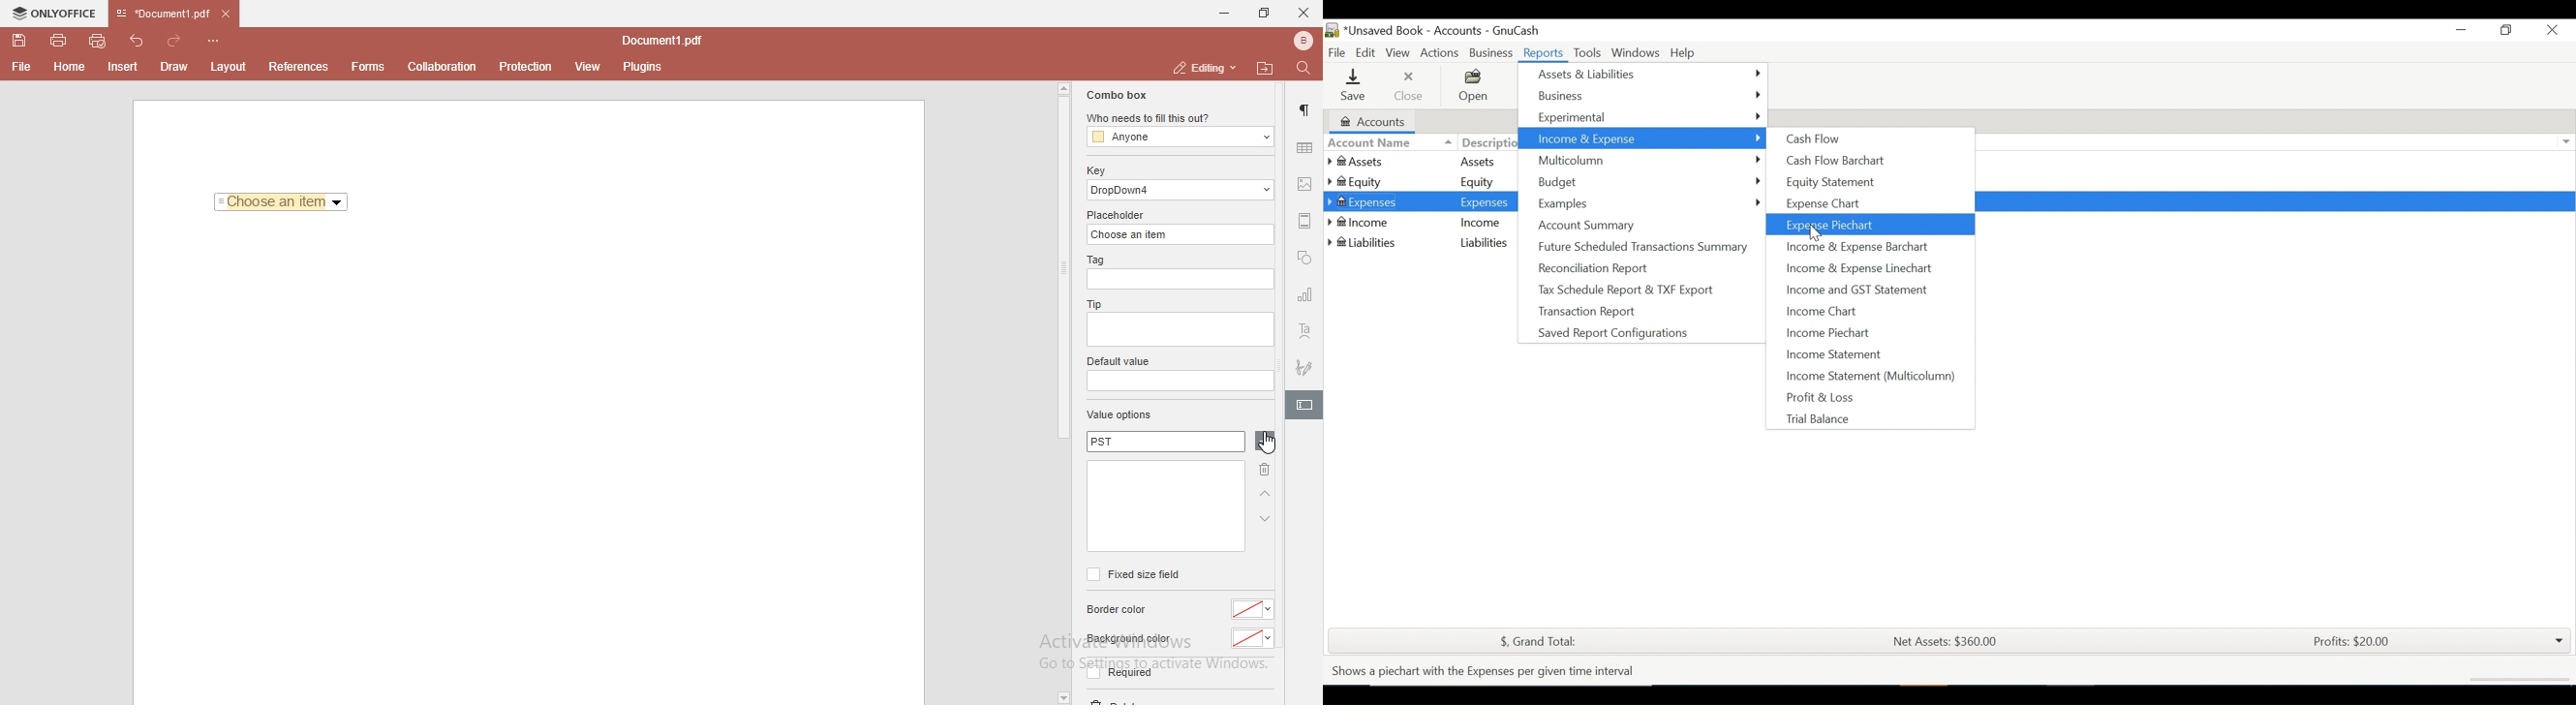  Describe the element at coordinates (1120, 362) in the screenshot. I see `default value` at that location.